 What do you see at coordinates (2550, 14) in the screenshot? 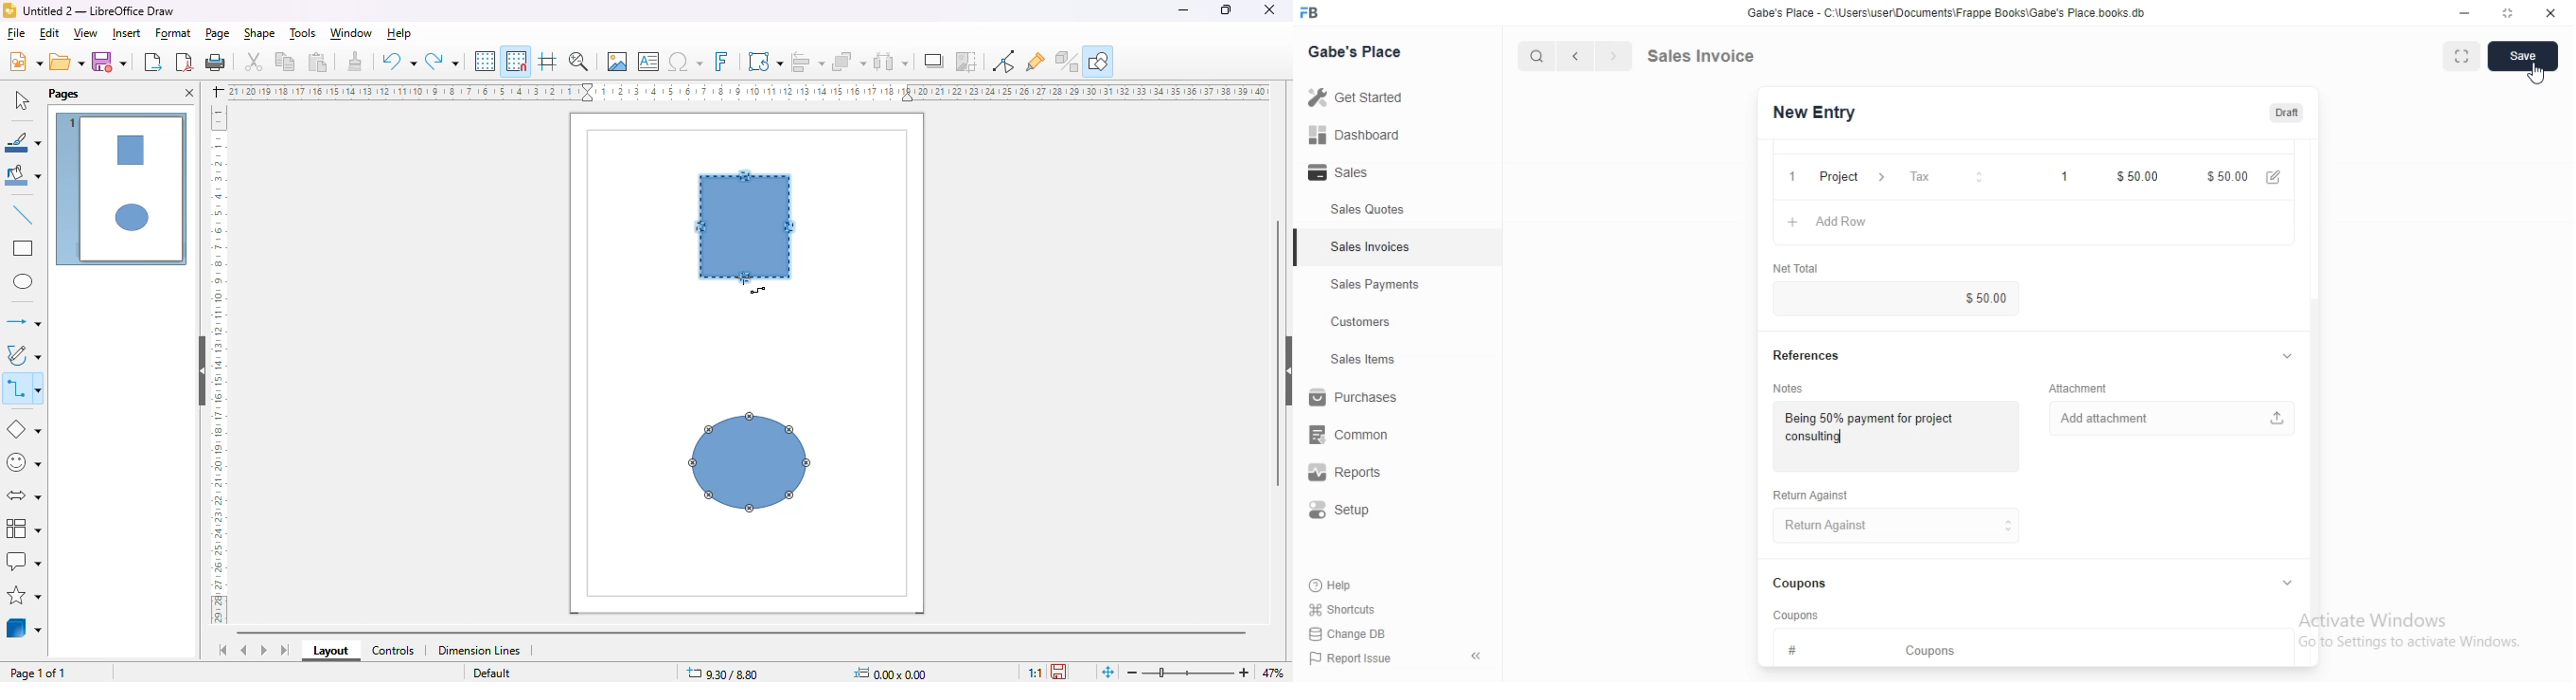
I see `close` at bounding box center [2550, 14].